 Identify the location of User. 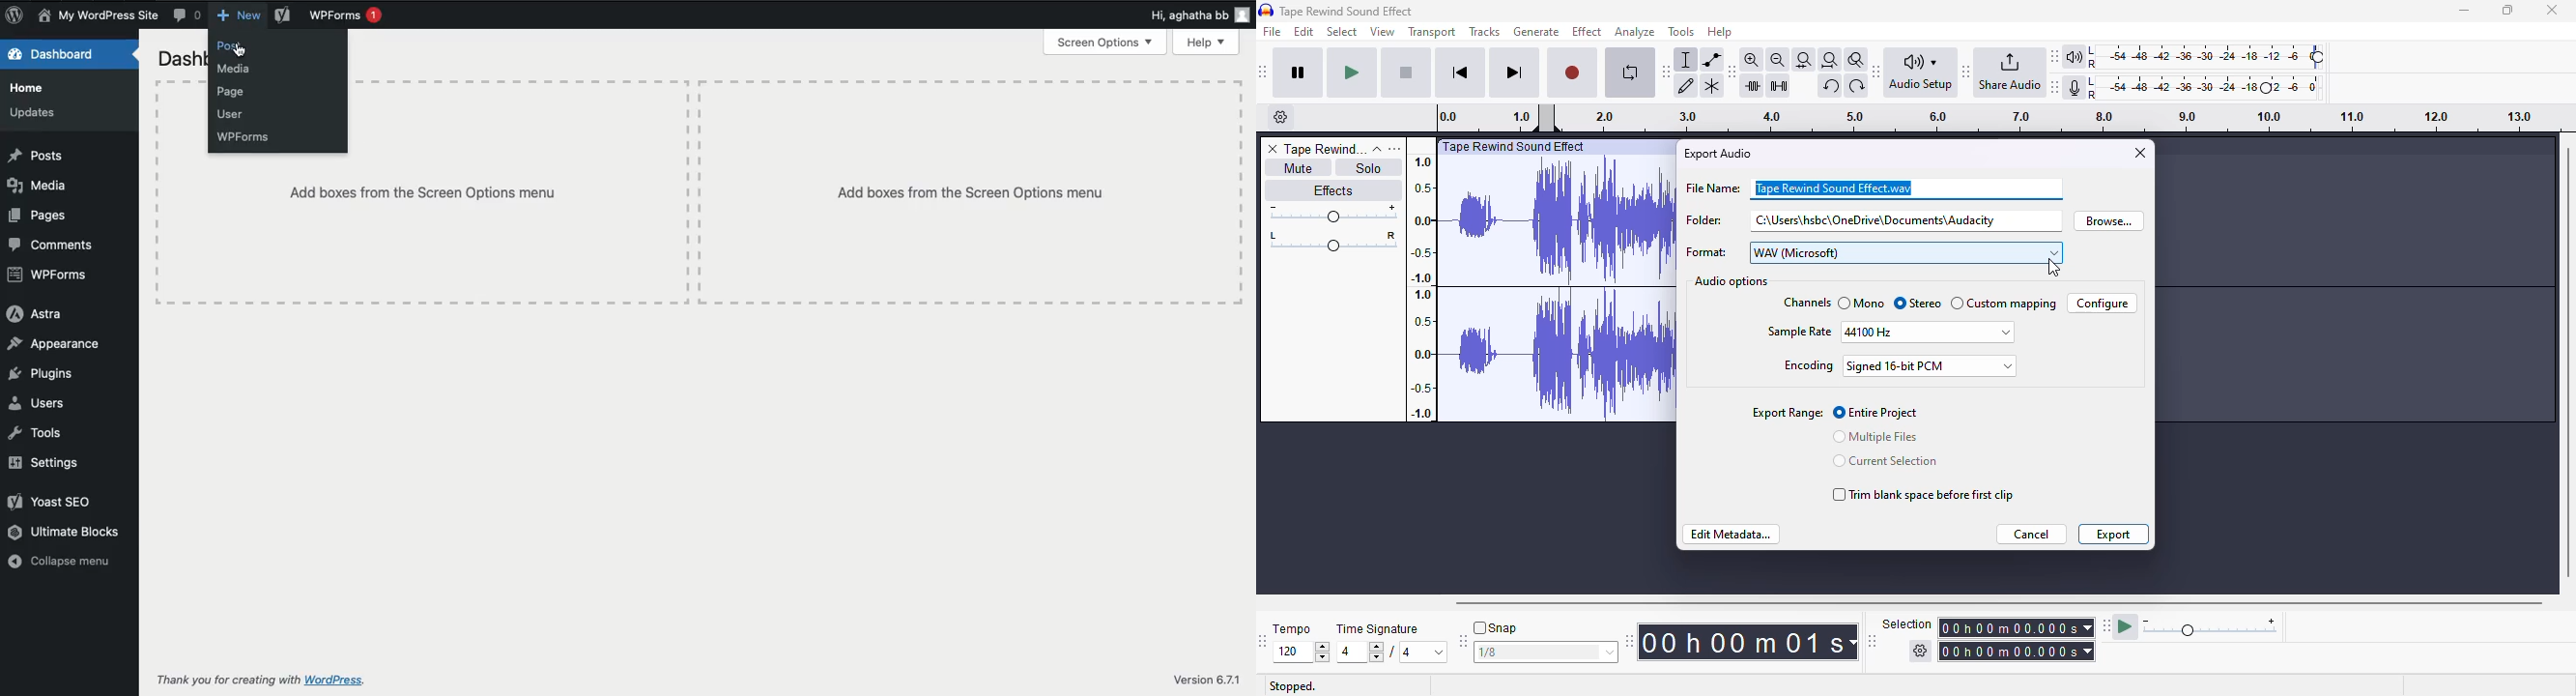
(231, 115).